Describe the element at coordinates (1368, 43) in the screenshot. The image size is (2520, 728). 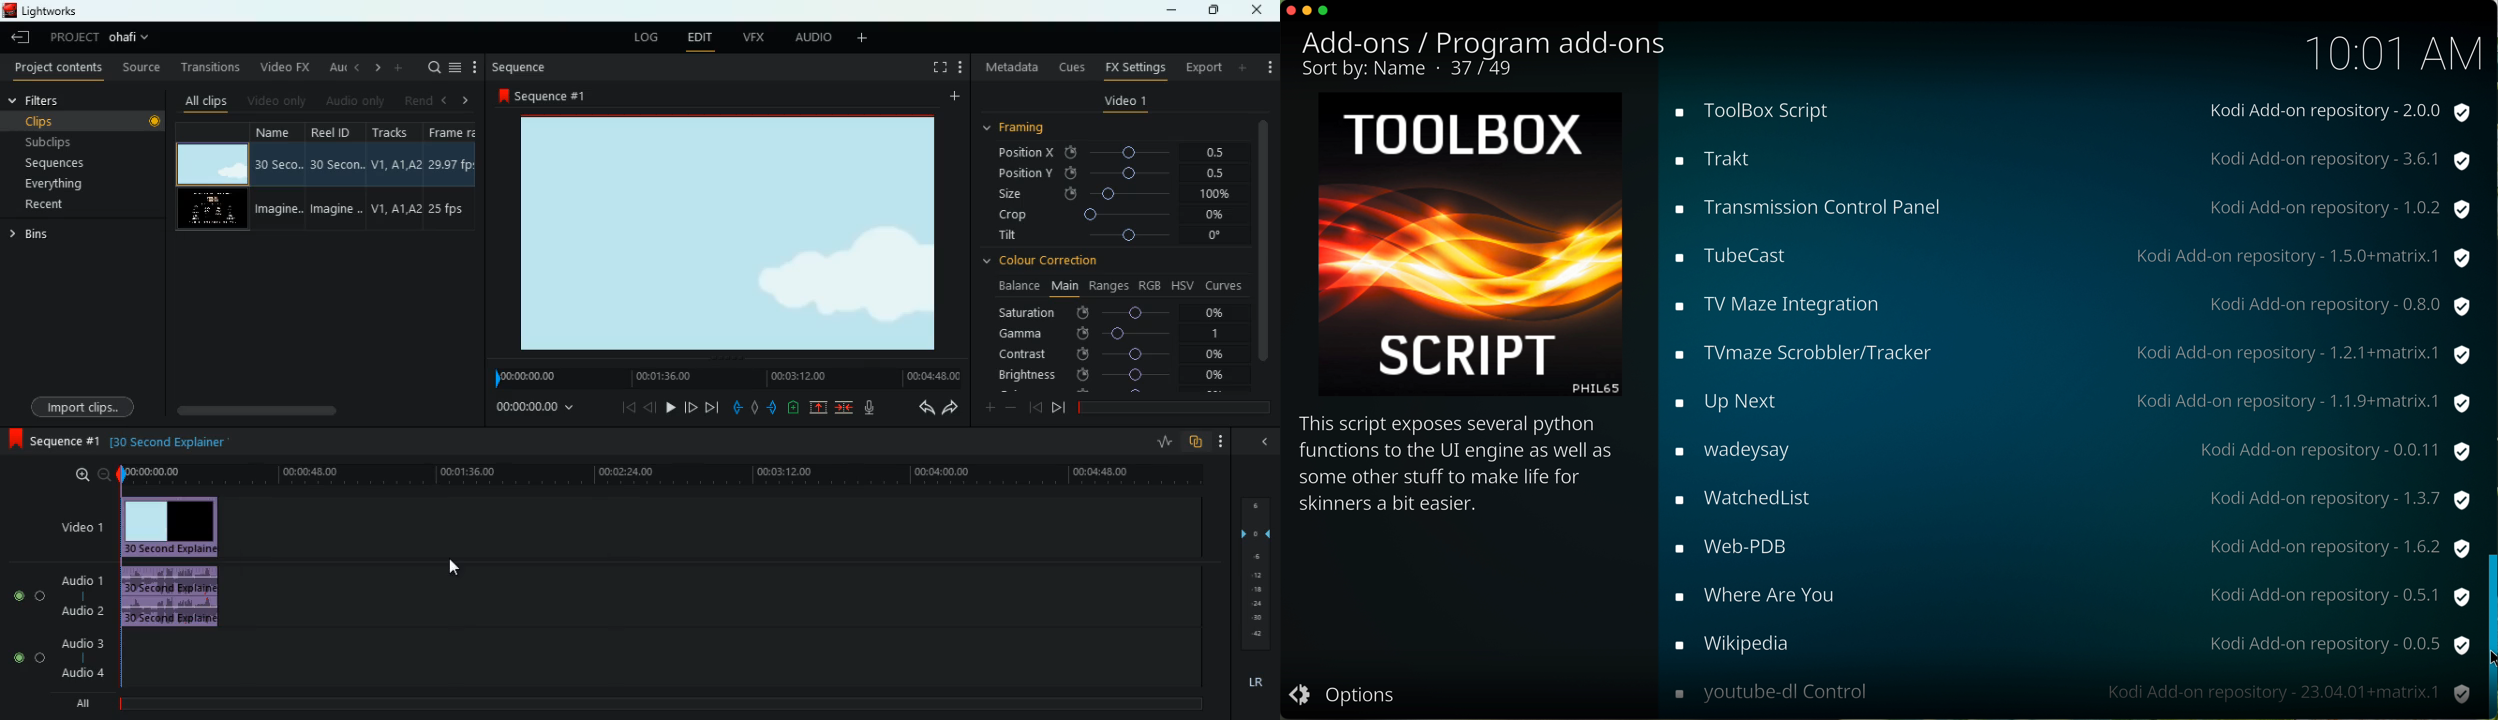
I see `add-ons ` at that location.